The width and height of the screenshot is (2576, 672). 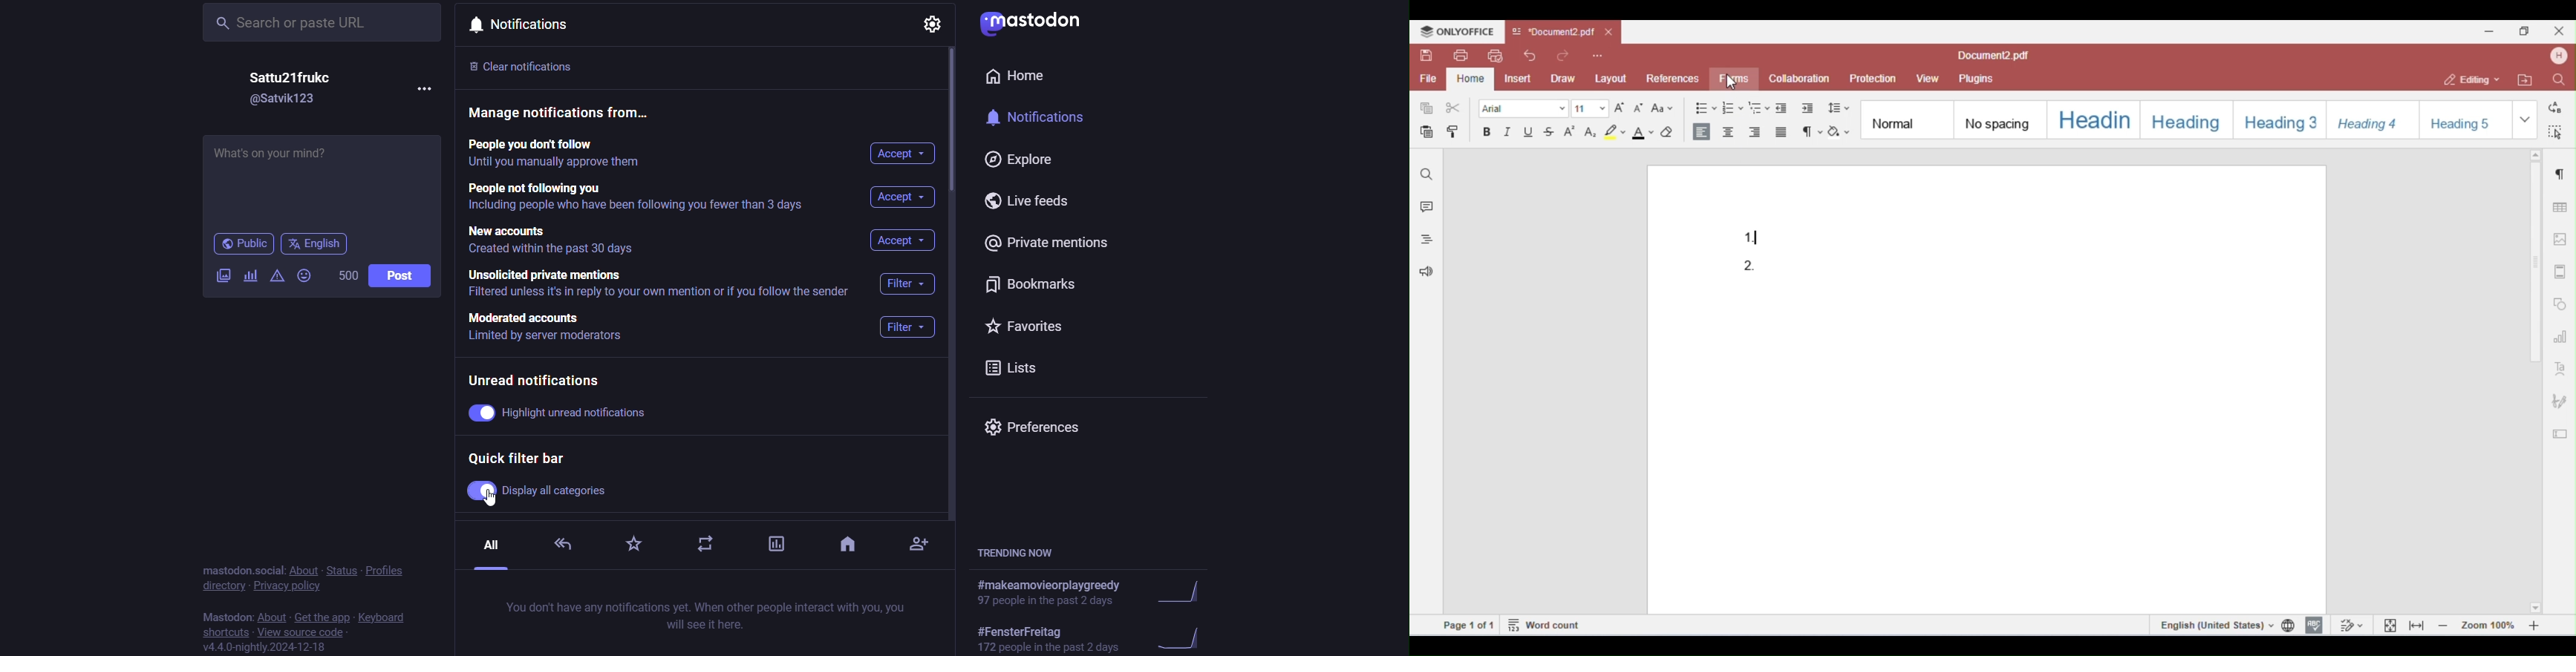 What do you see at coordinates (318, 24) in the screenshot?
I see `search or paste URL` at bounding box center [318, 24].